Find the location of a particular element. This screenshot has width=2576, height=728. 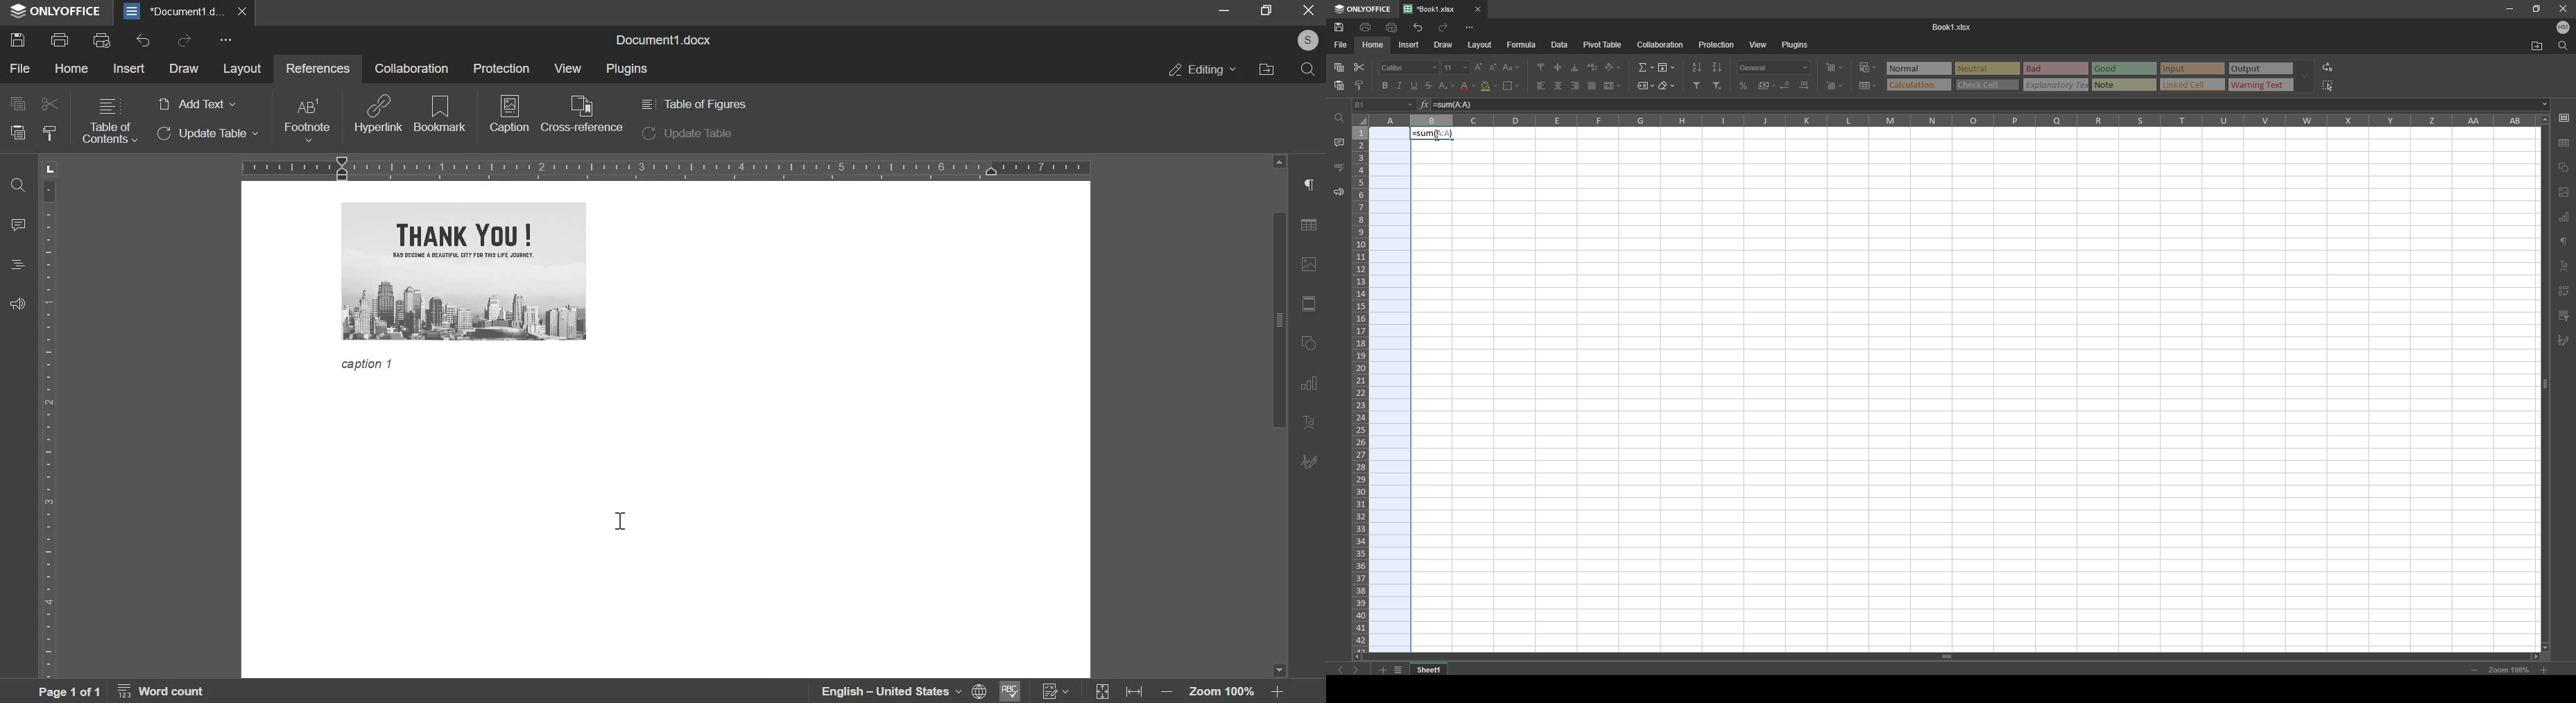

text align is located at coordinates (2565, 266).